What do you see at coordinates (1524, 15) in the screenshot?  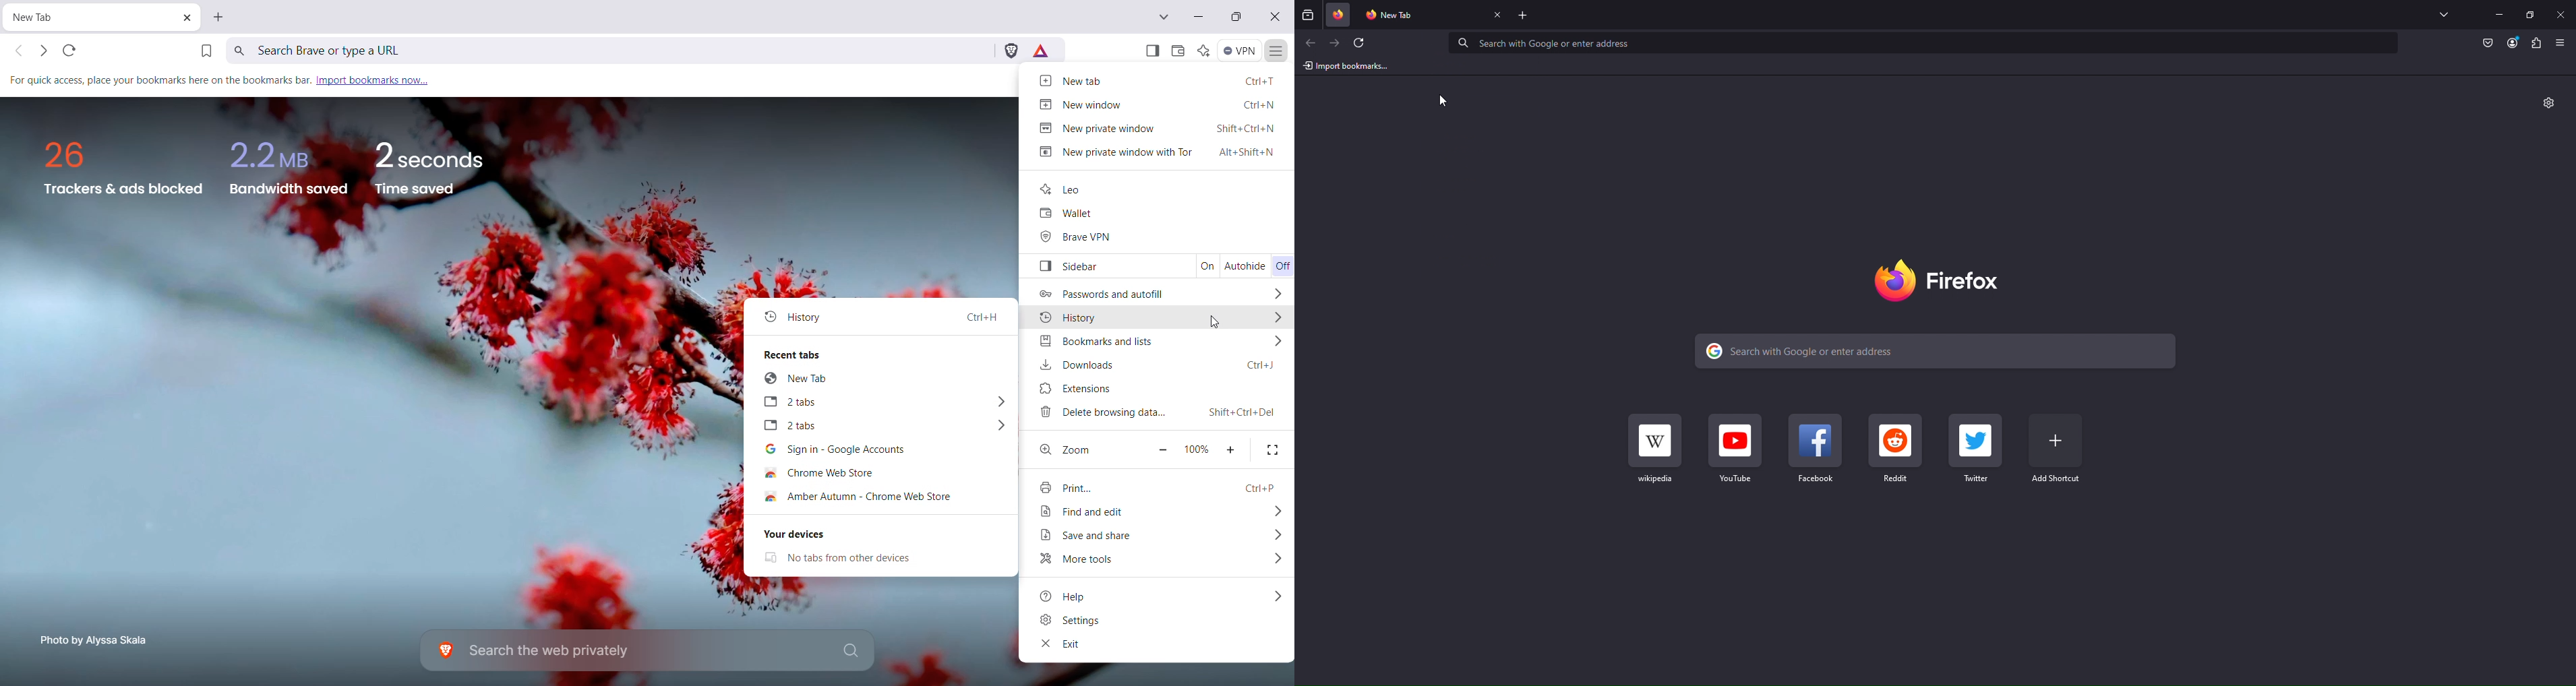 I see `Add New Tab` at bounding box center [1524, 15].